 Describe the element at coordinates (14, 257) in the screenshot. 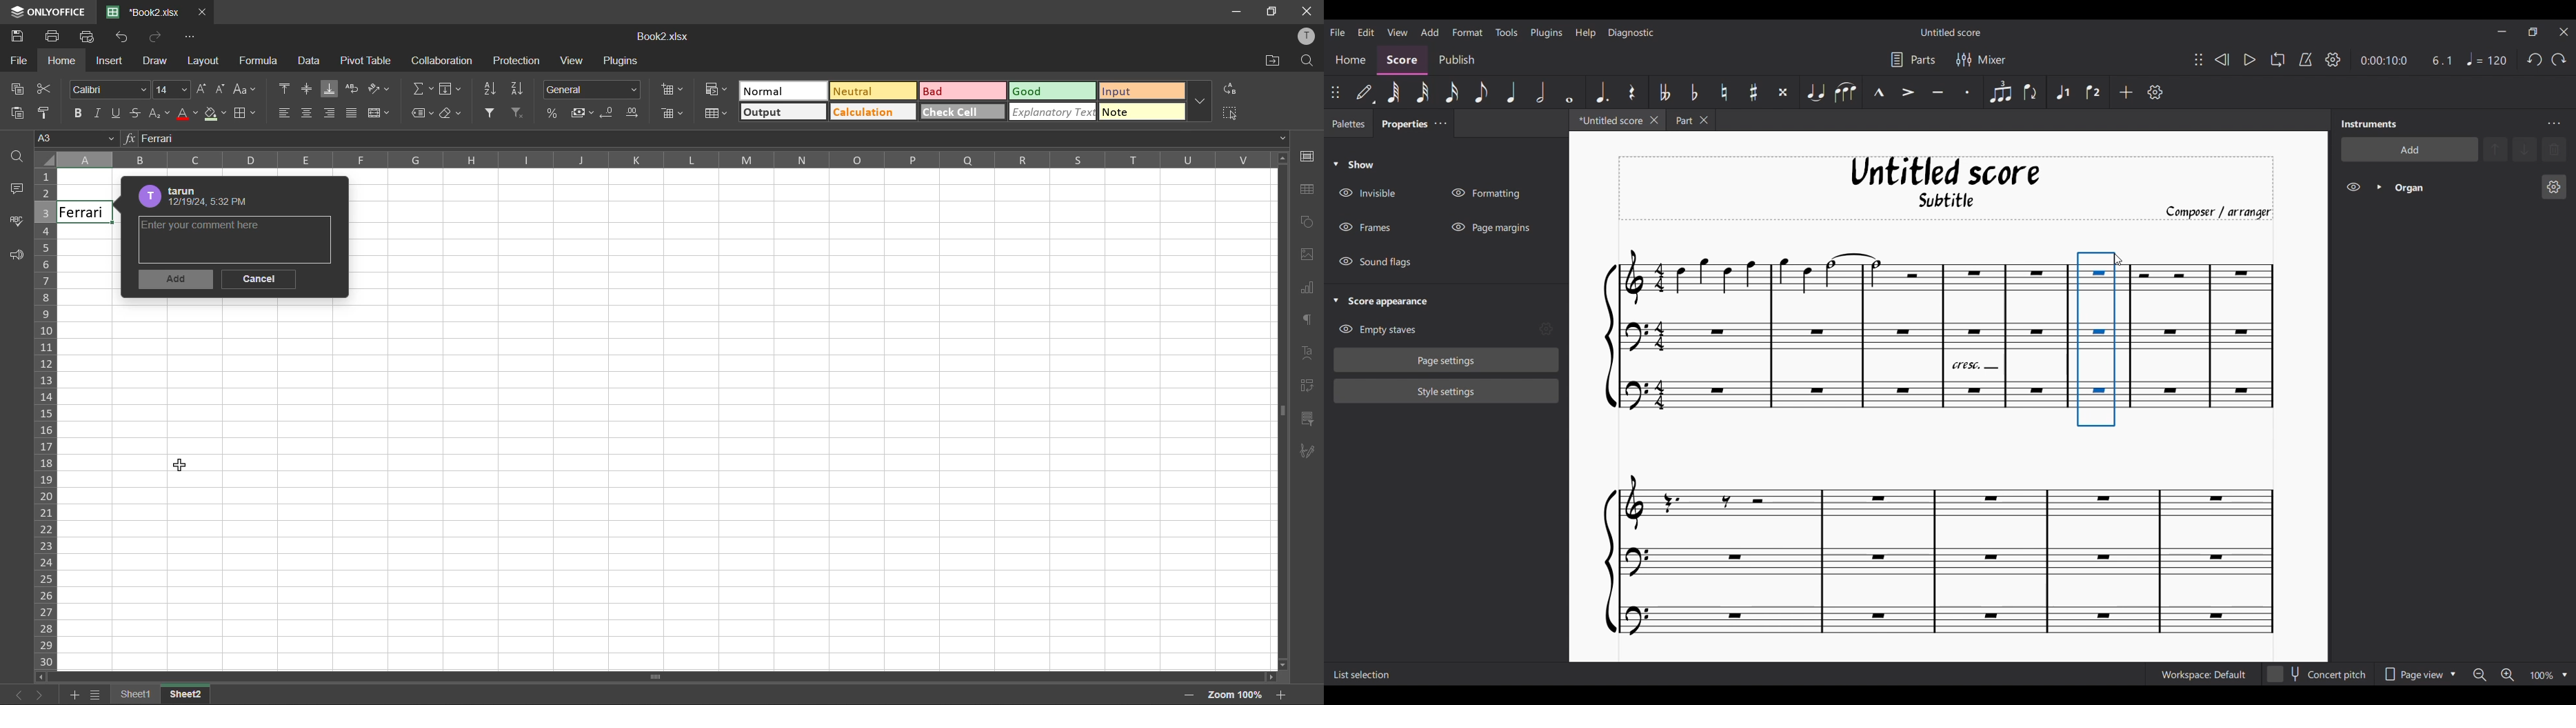

I see `feedback` at that location.